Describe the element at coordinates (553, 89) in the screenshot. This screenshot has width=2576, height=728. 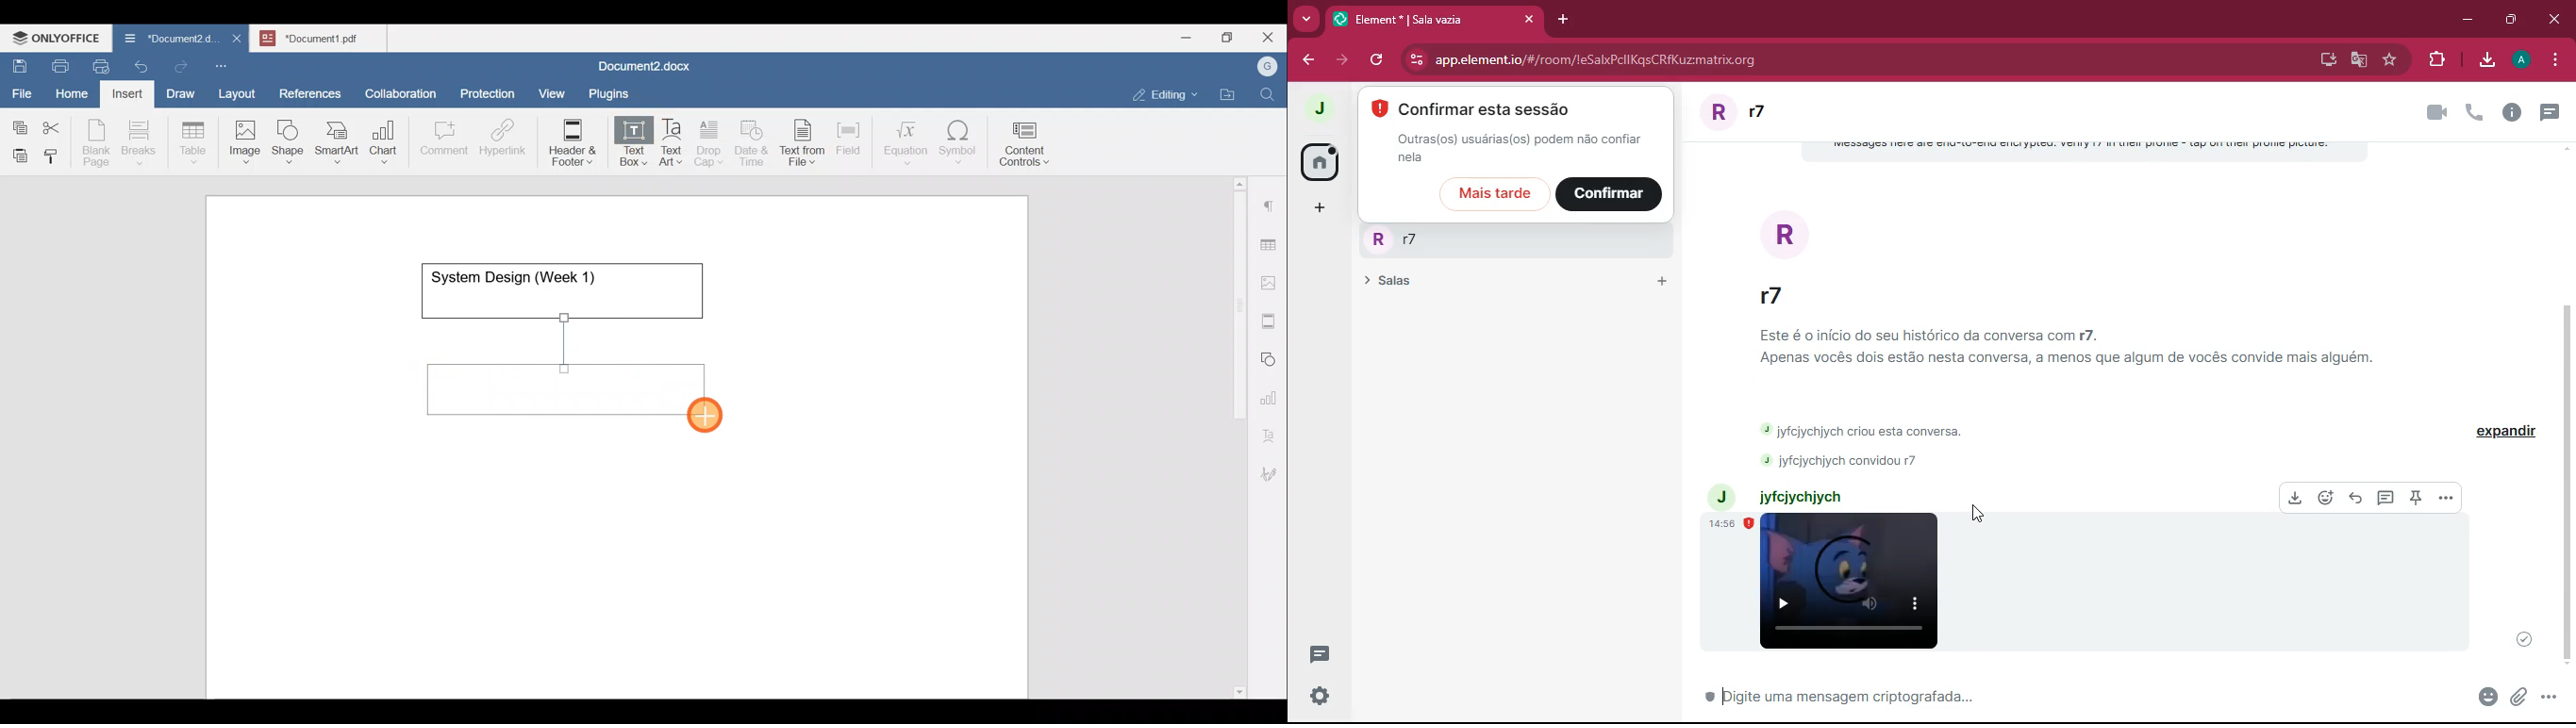
I see `View` at that location.